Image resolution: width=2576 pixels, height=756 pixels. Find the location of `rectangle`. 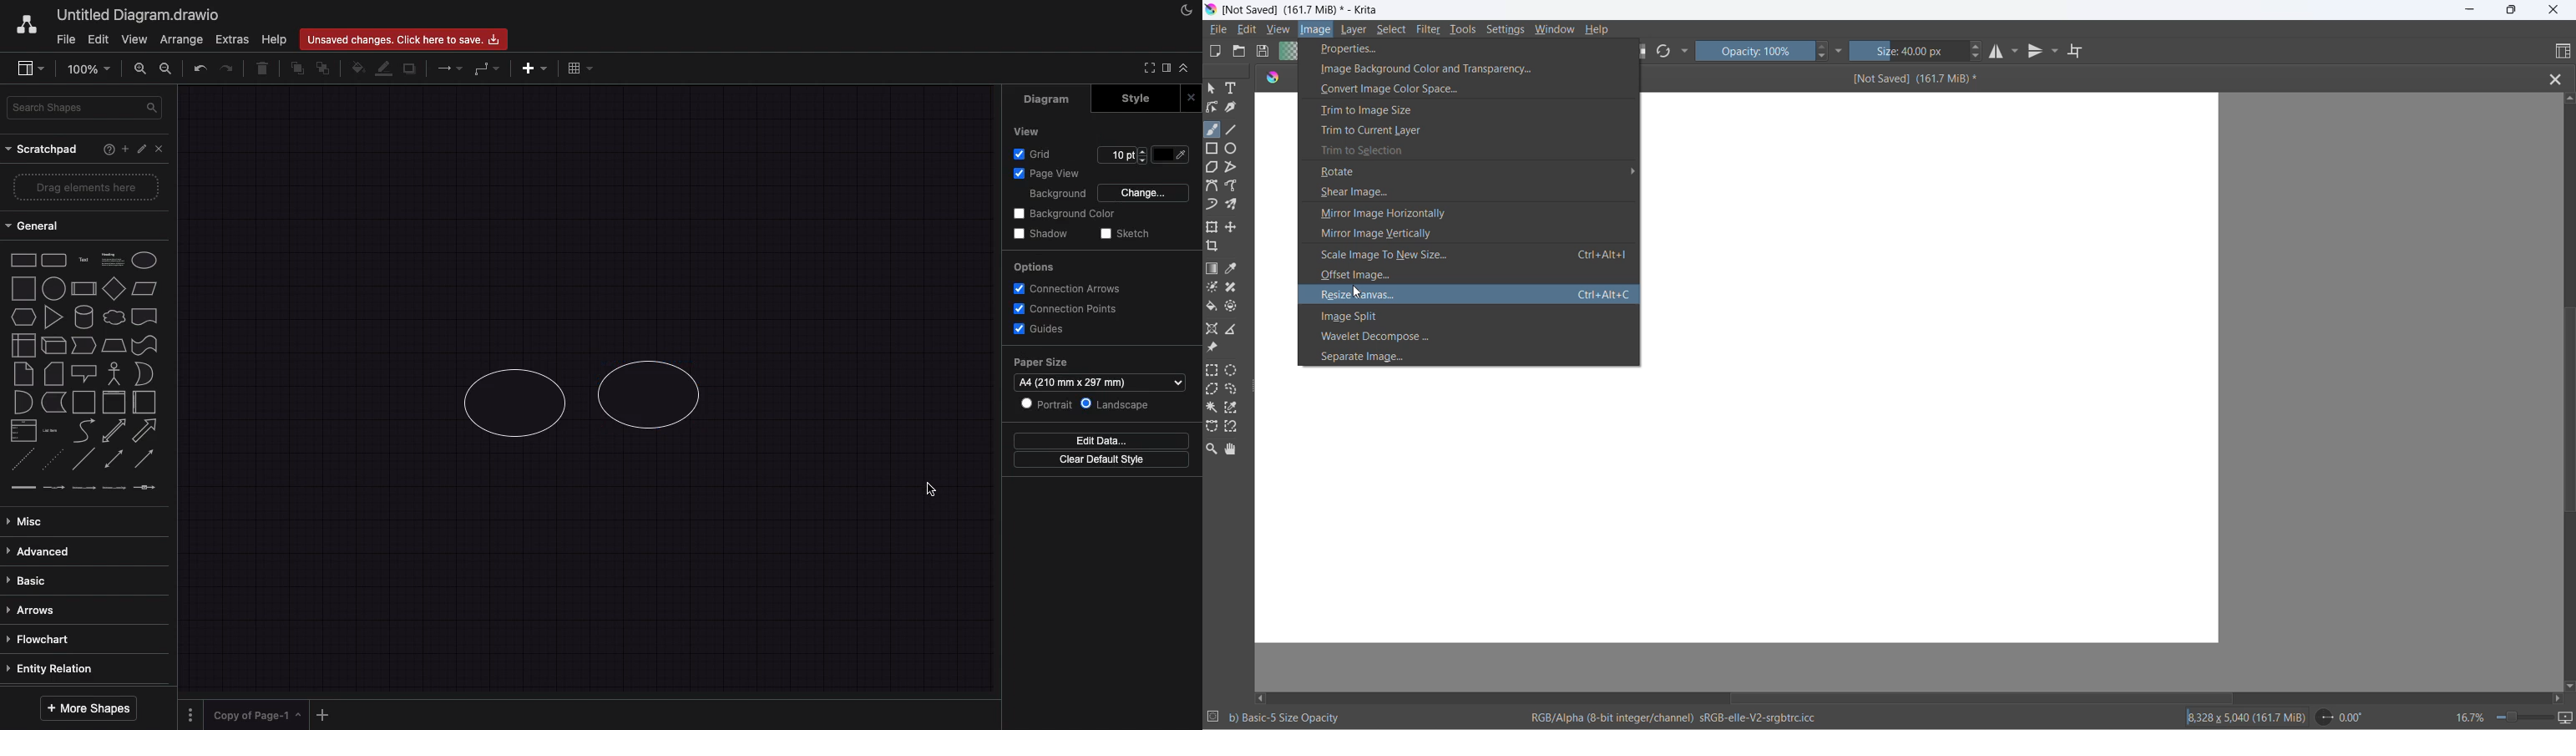

rectangle is located at coordinates (23, 258).